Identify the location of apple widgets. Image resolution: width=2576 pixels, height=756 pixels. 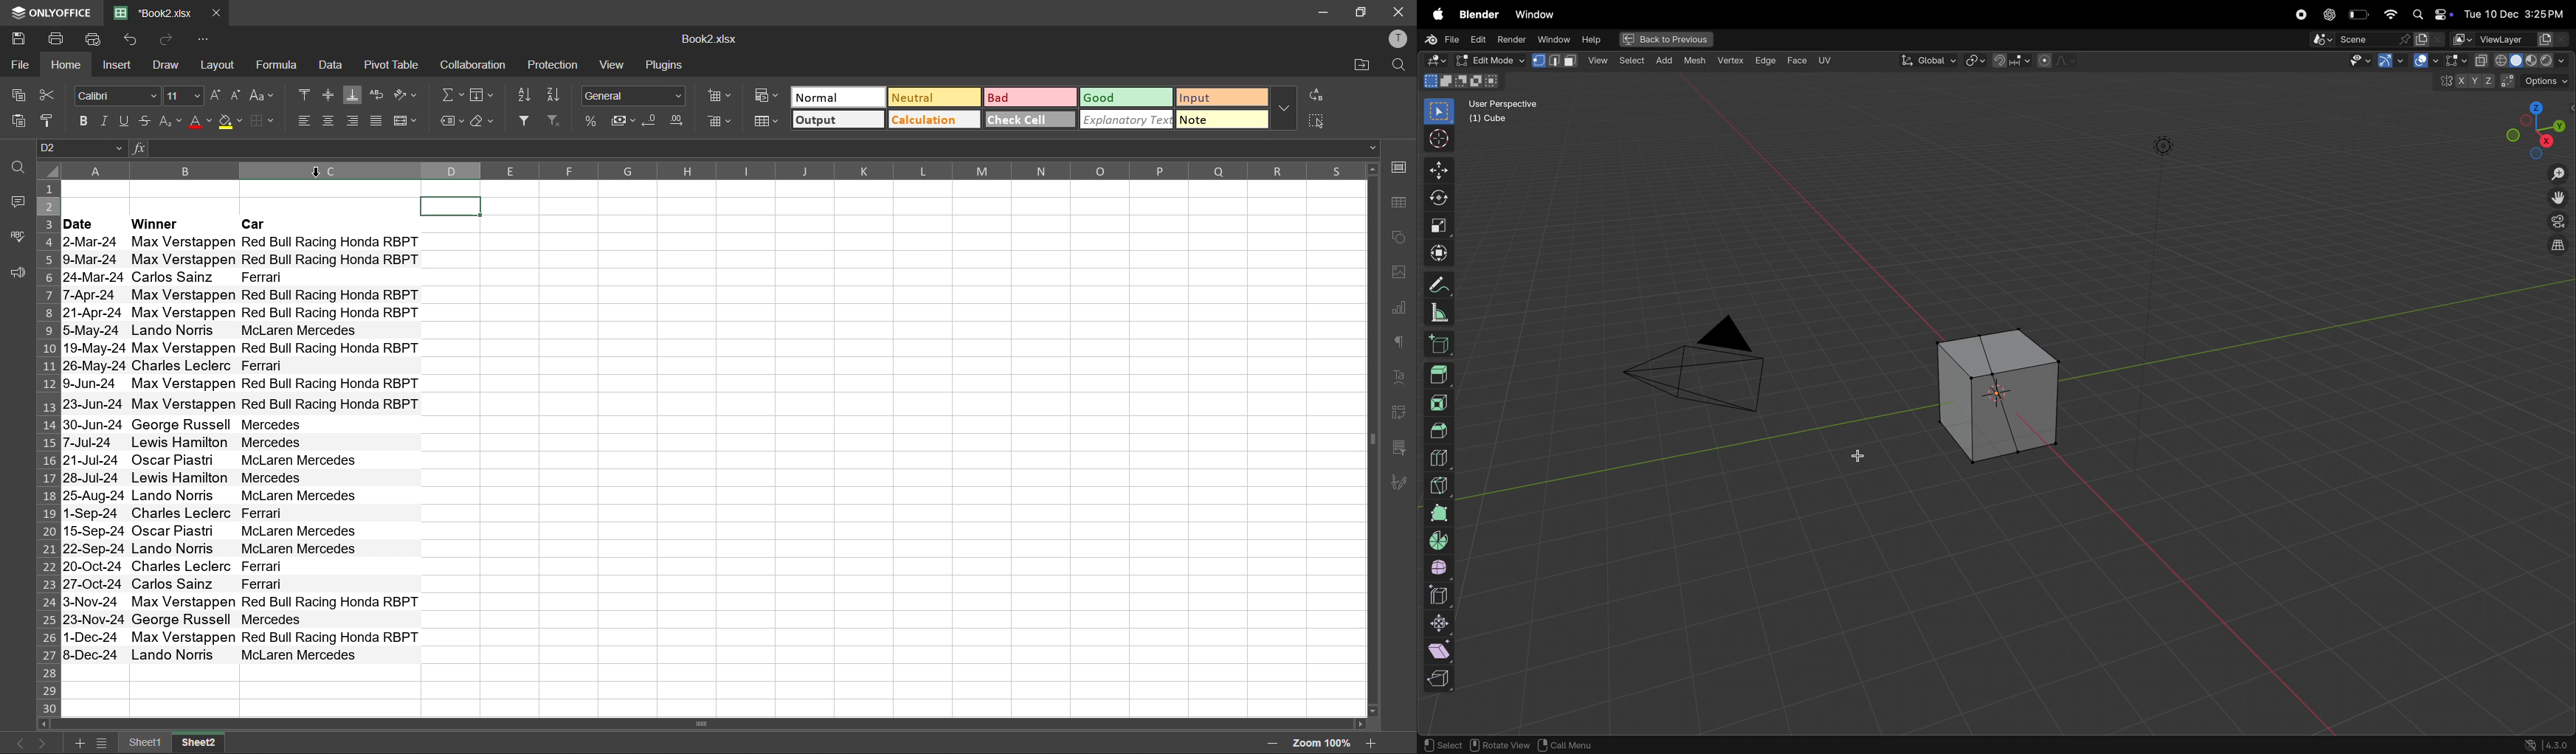
(2432, 13).